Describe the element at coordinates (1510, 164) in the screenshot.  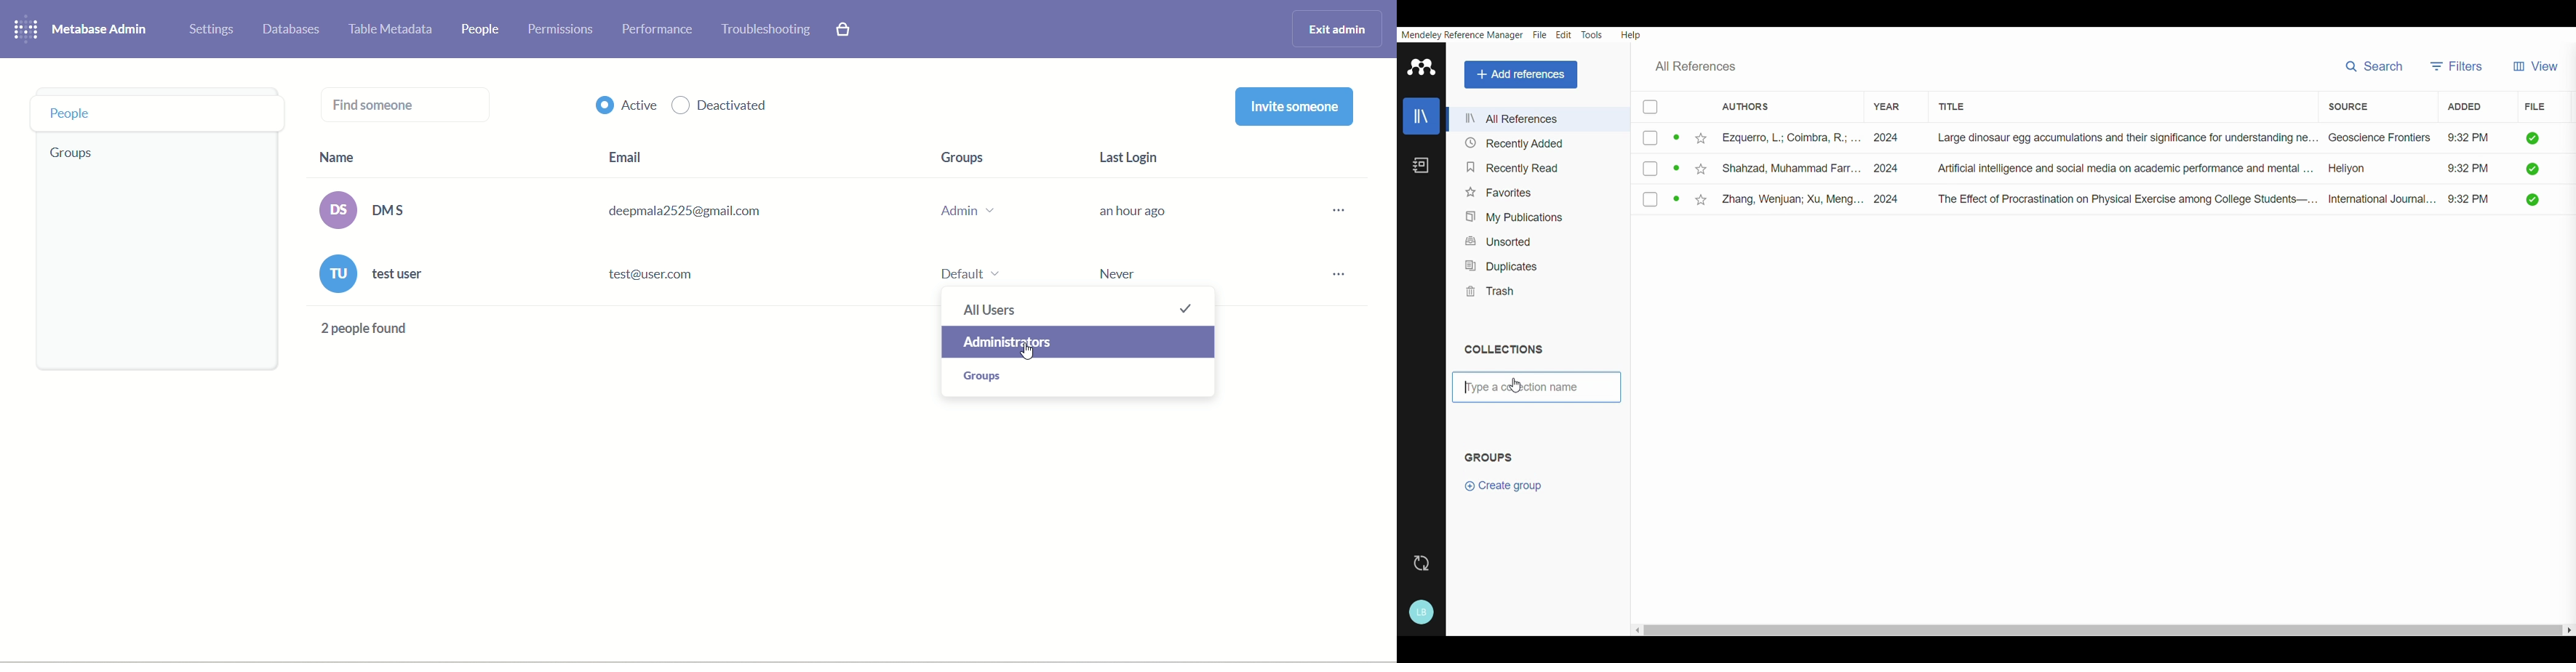
I see `Recently Read` at that location.